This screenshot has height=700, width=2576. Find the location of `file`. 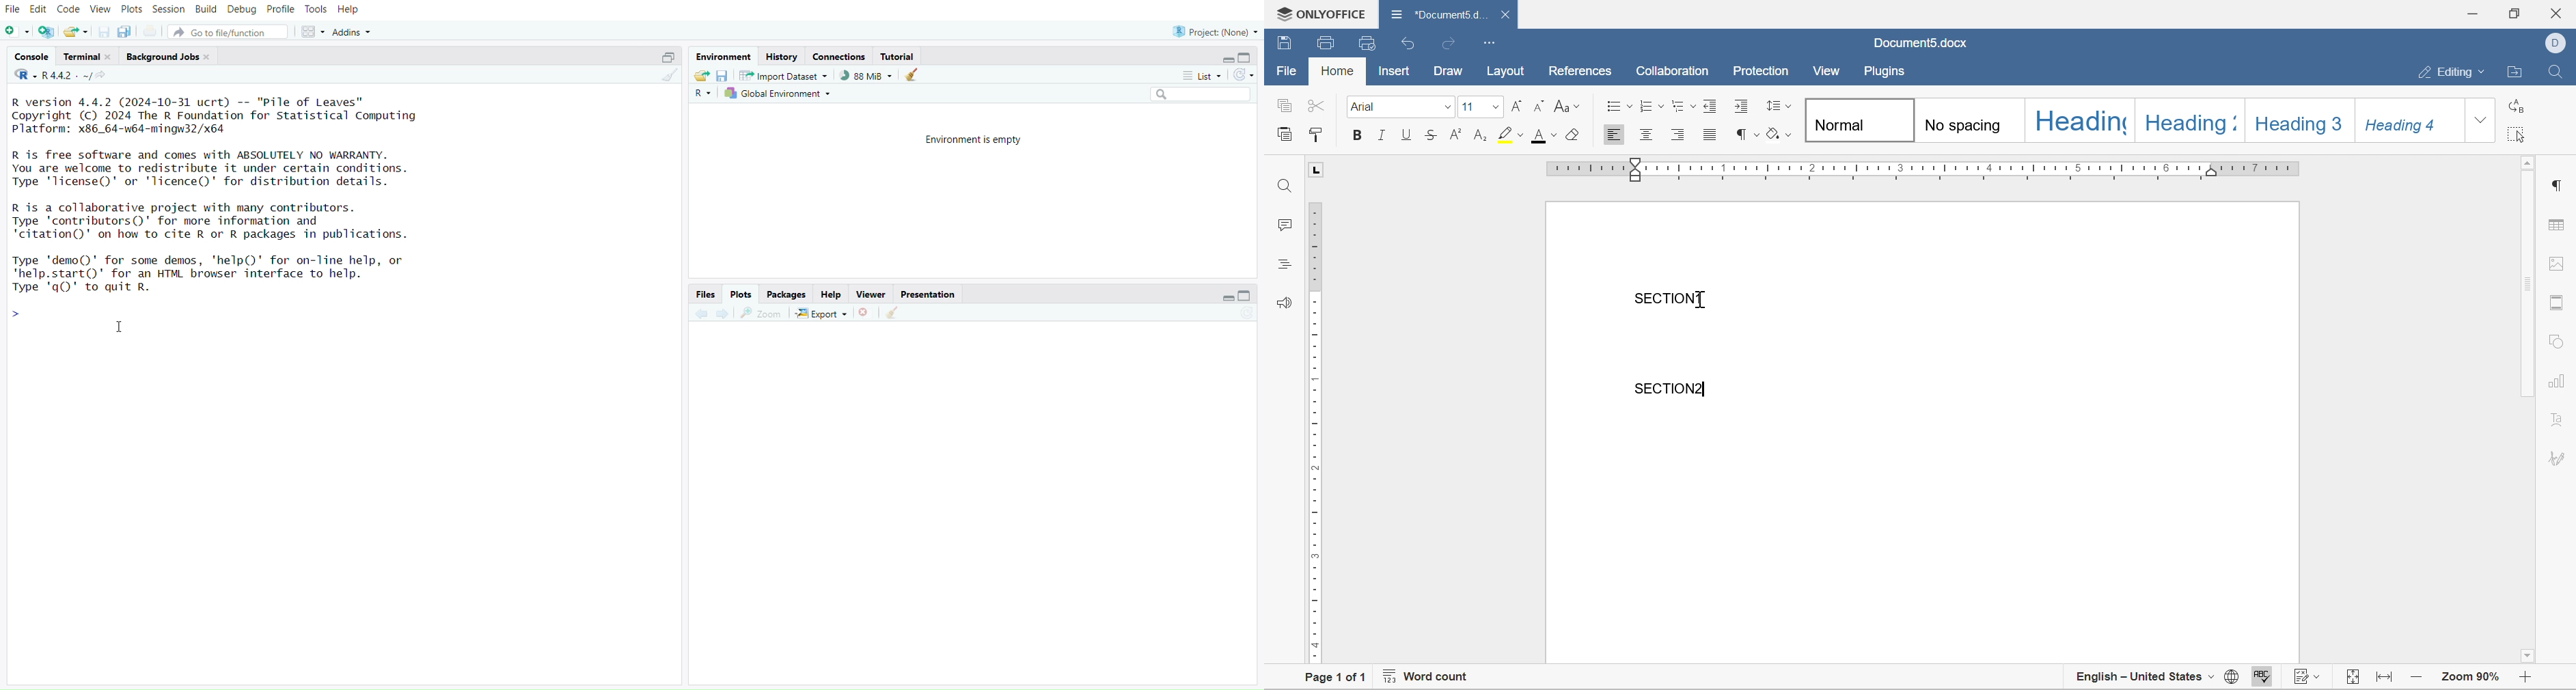

file is located at coordinates (13, 10).